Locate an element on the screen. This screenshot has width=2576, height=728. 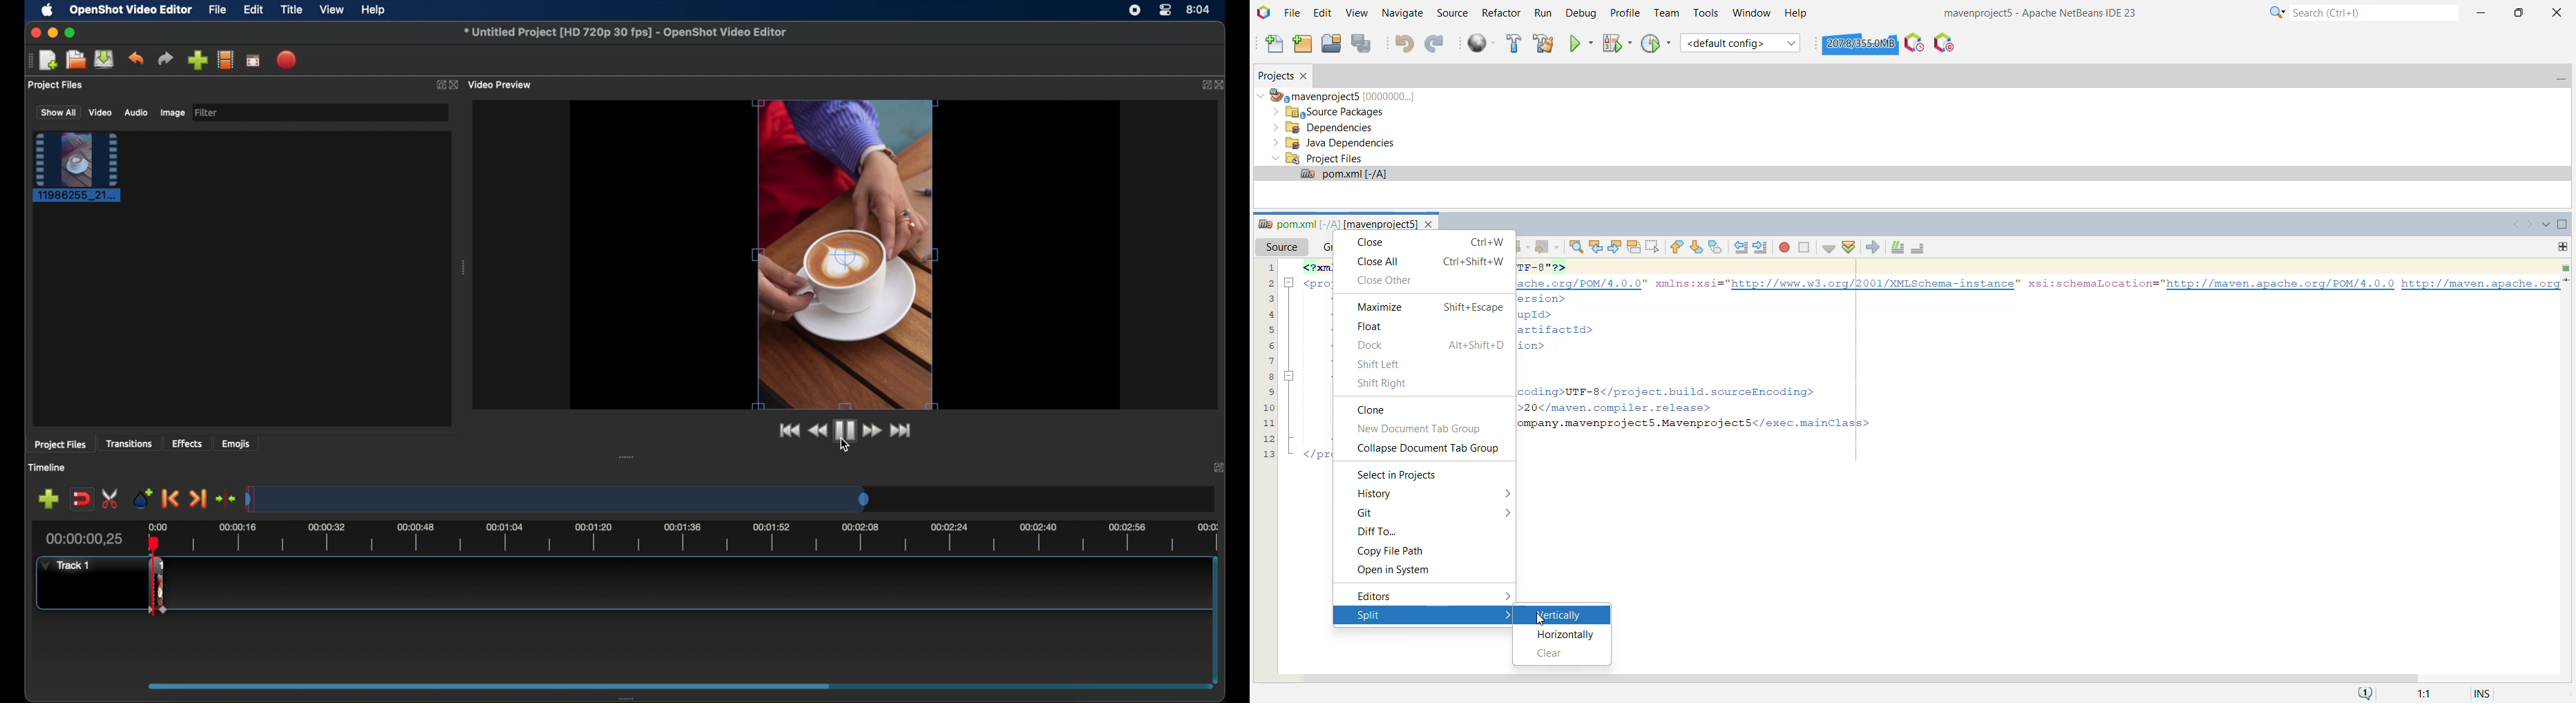
current time indicator is located at coordinates (84, 539).